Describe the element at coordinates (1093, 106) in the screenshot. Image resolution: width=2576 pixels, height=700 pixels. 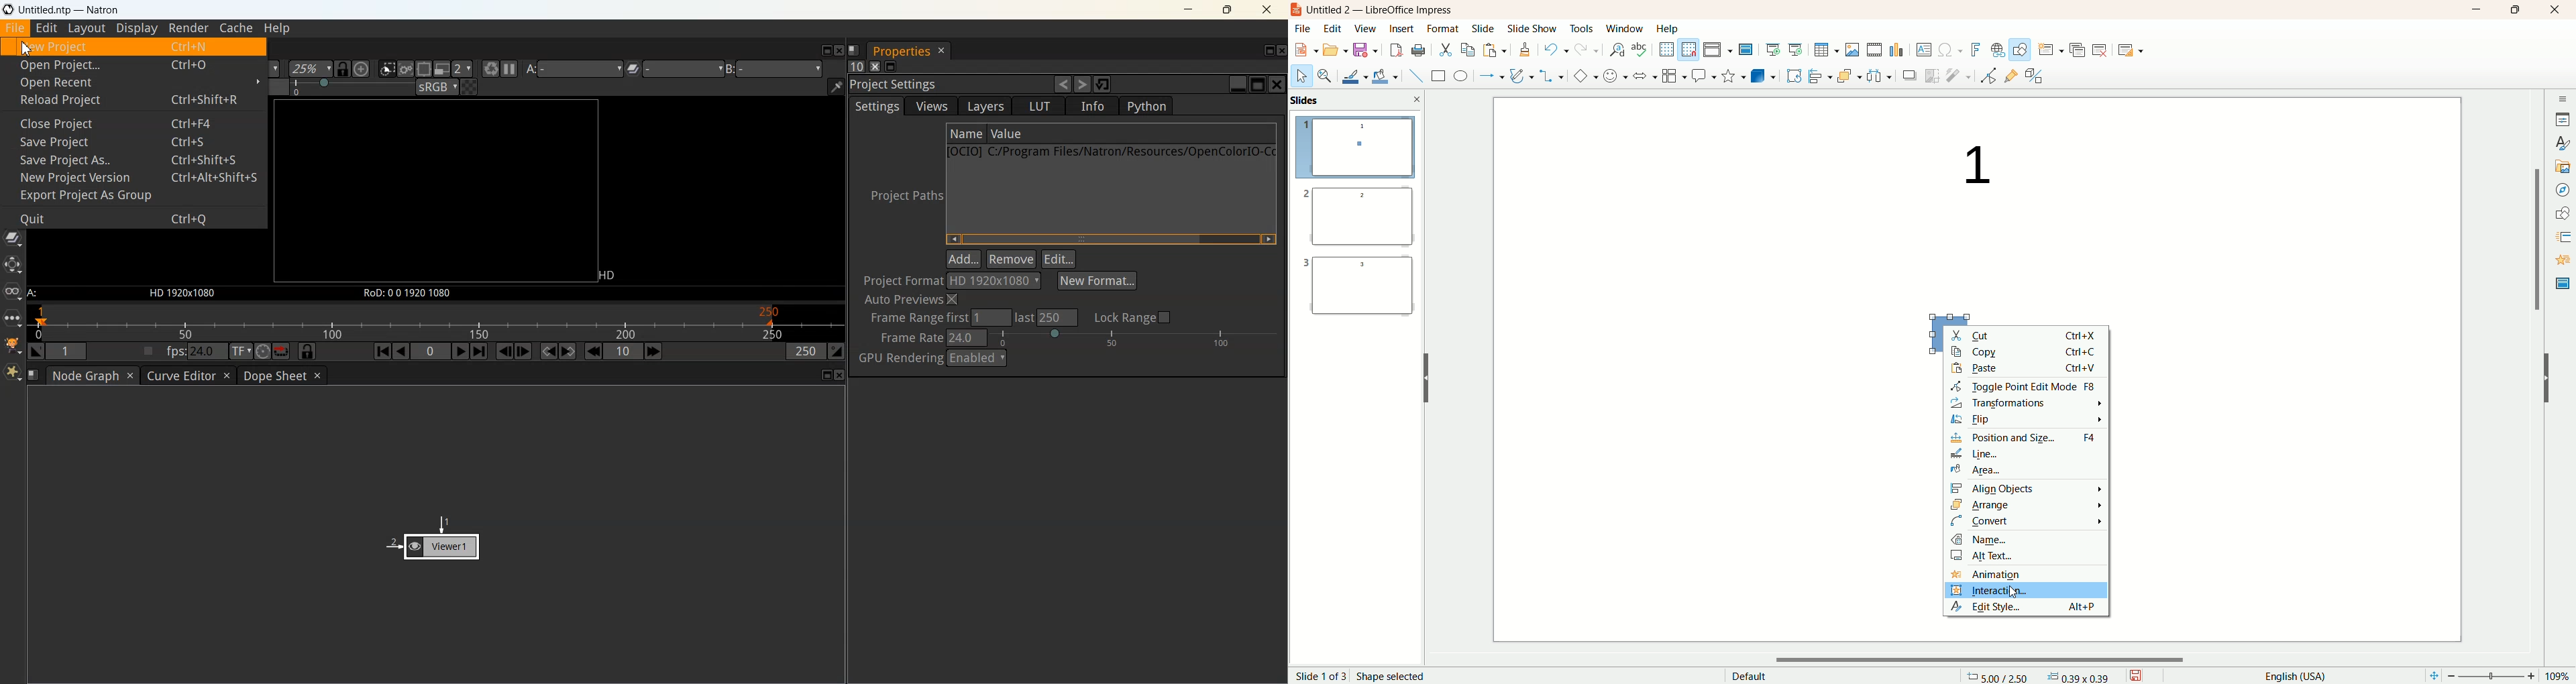
I see `Info` at that location.